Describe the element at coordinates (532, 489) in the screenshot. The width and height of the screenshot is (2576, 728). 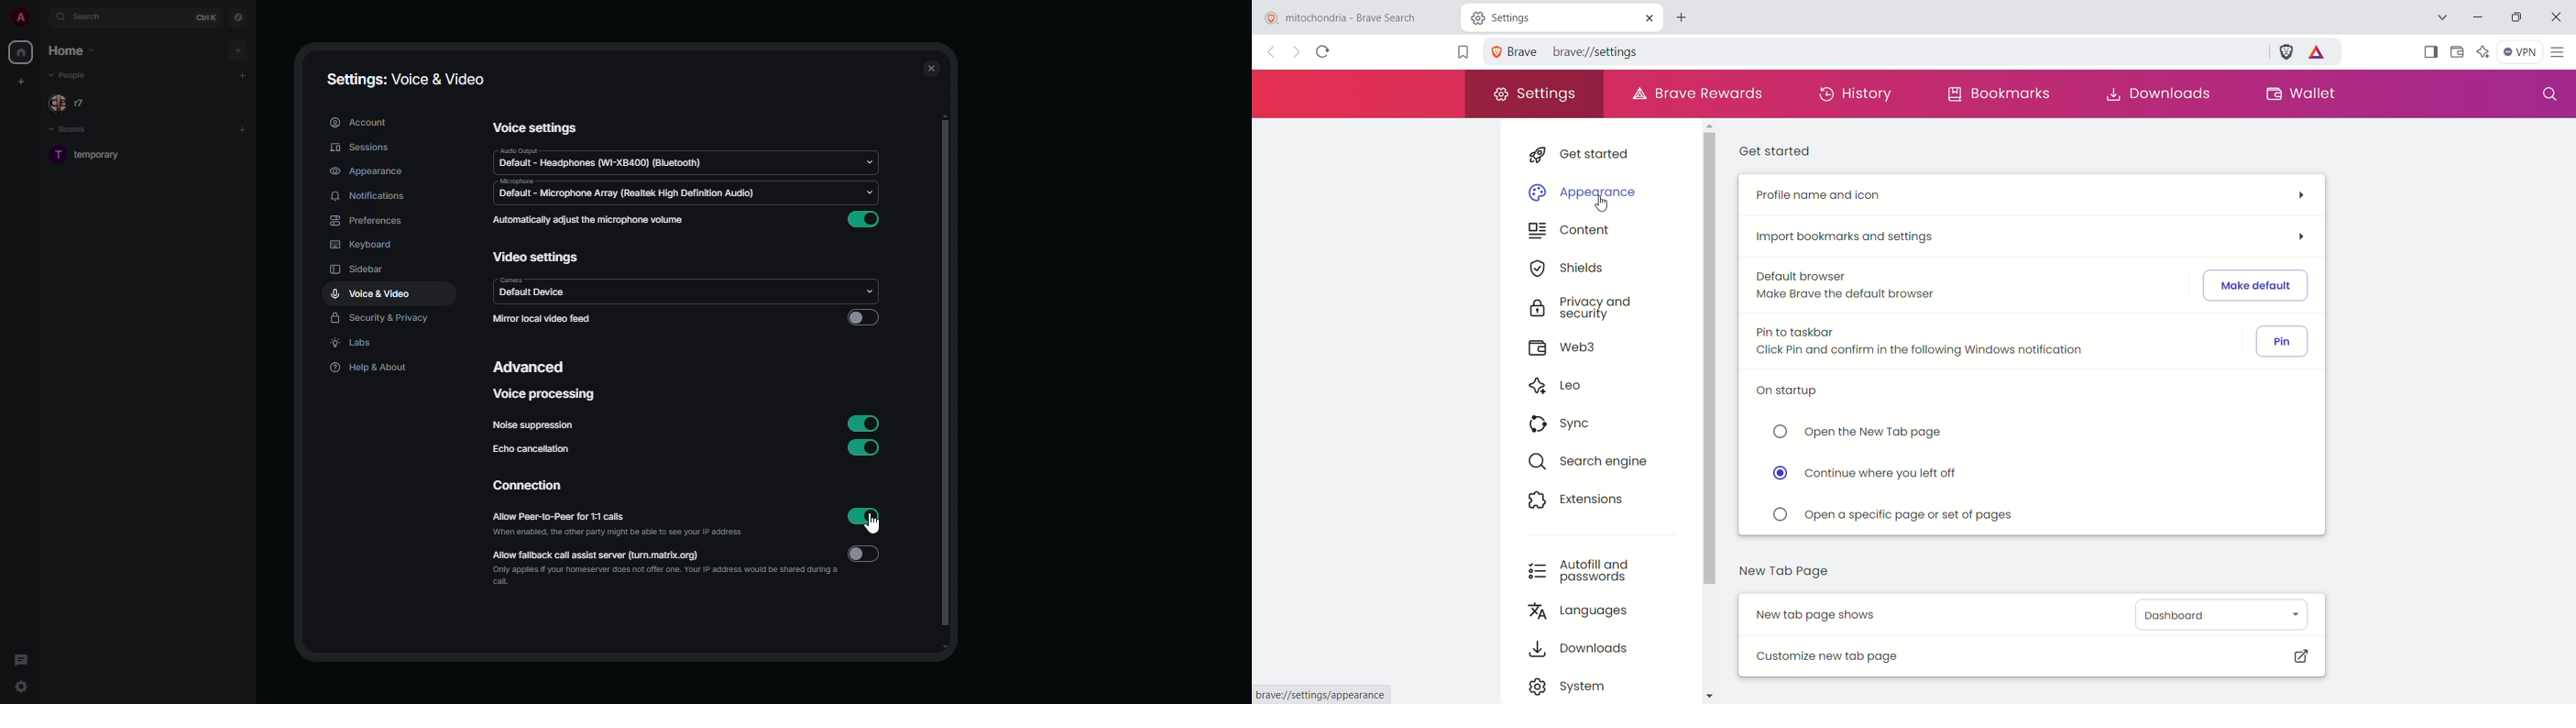
I see `connection` at that location.